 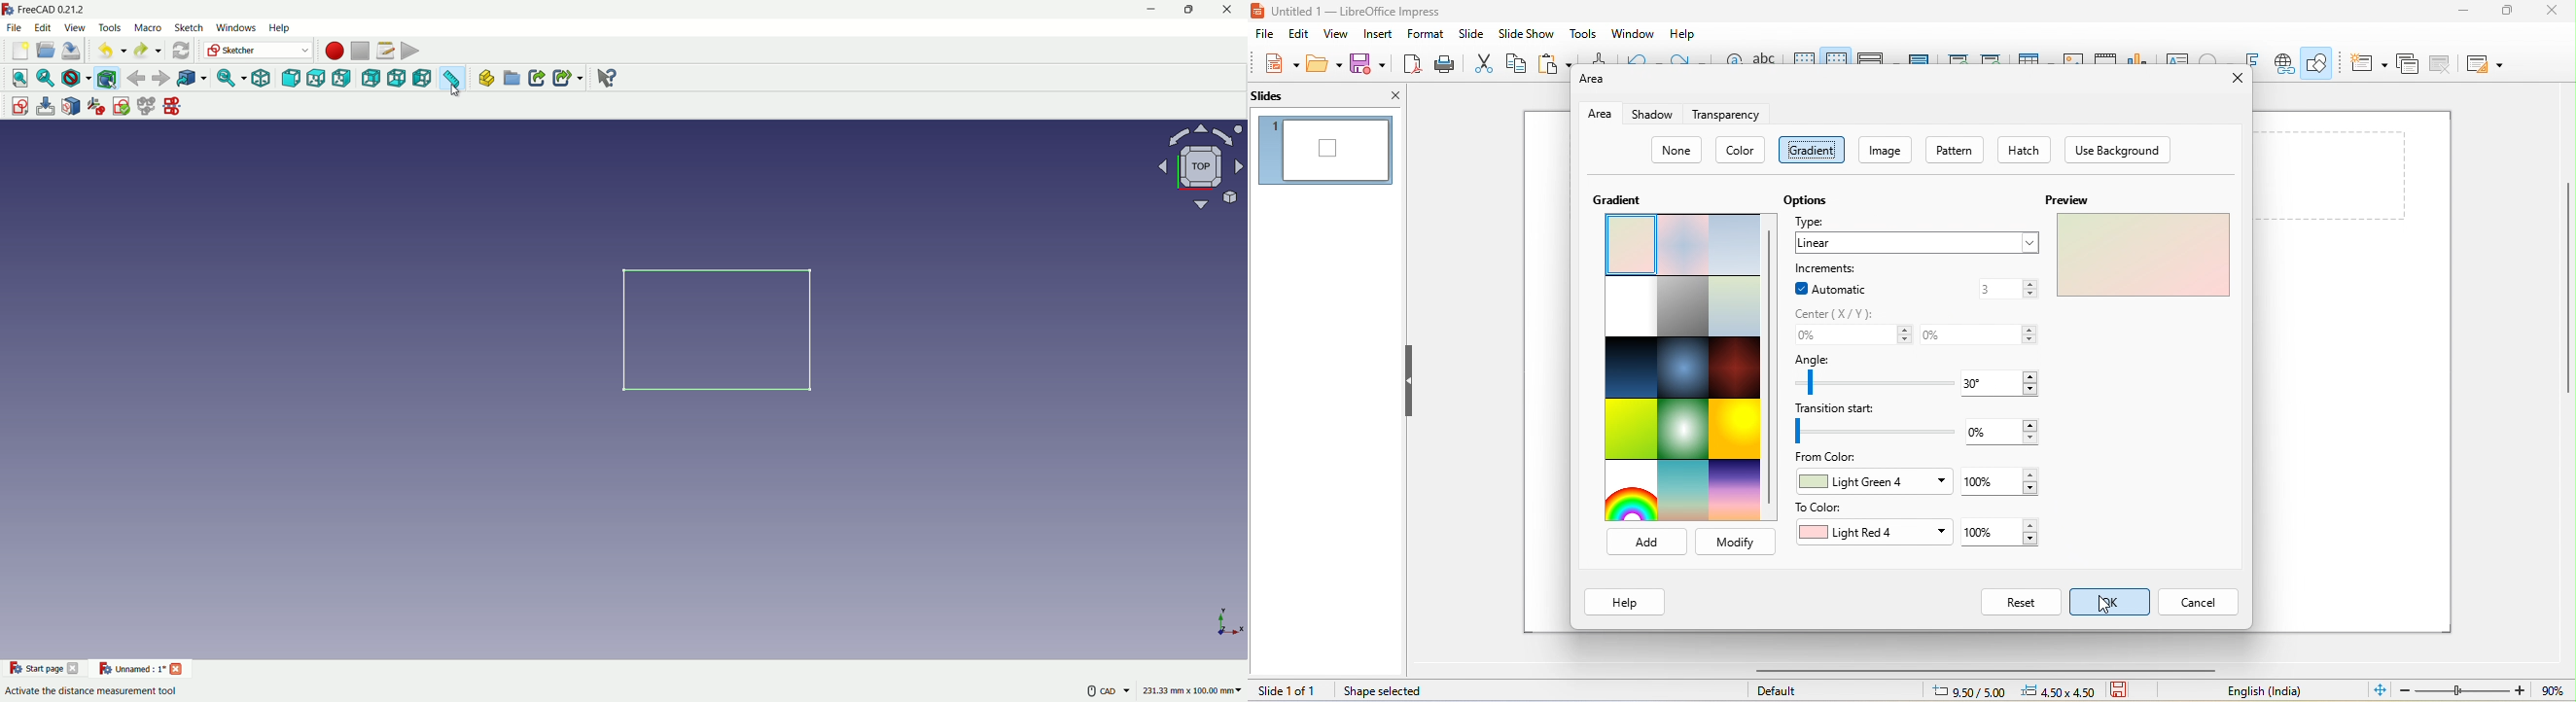 What do you see at coordinates (371, 78) in the screenshot?
I see `back view` at bounding box center [371, 78].